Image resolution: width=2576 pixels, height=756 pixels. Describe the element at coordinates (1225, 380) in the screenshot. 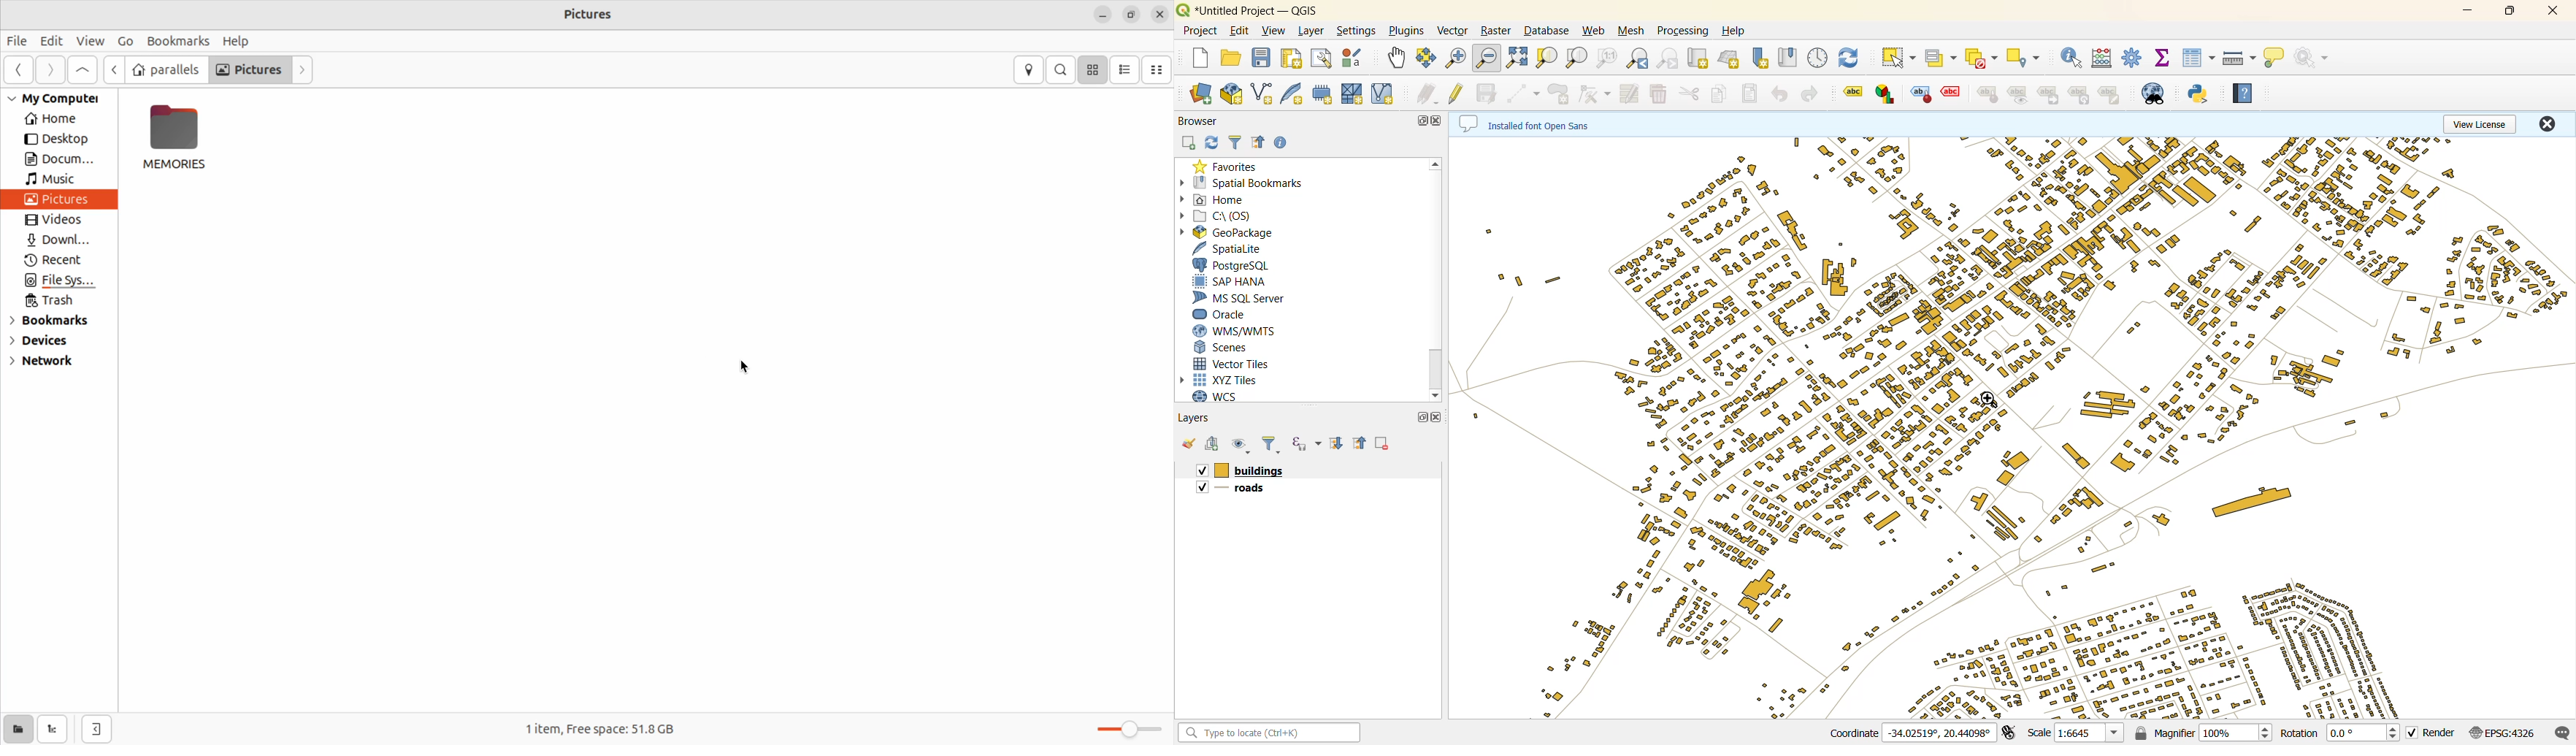

I see `xyz tiles` at that location.